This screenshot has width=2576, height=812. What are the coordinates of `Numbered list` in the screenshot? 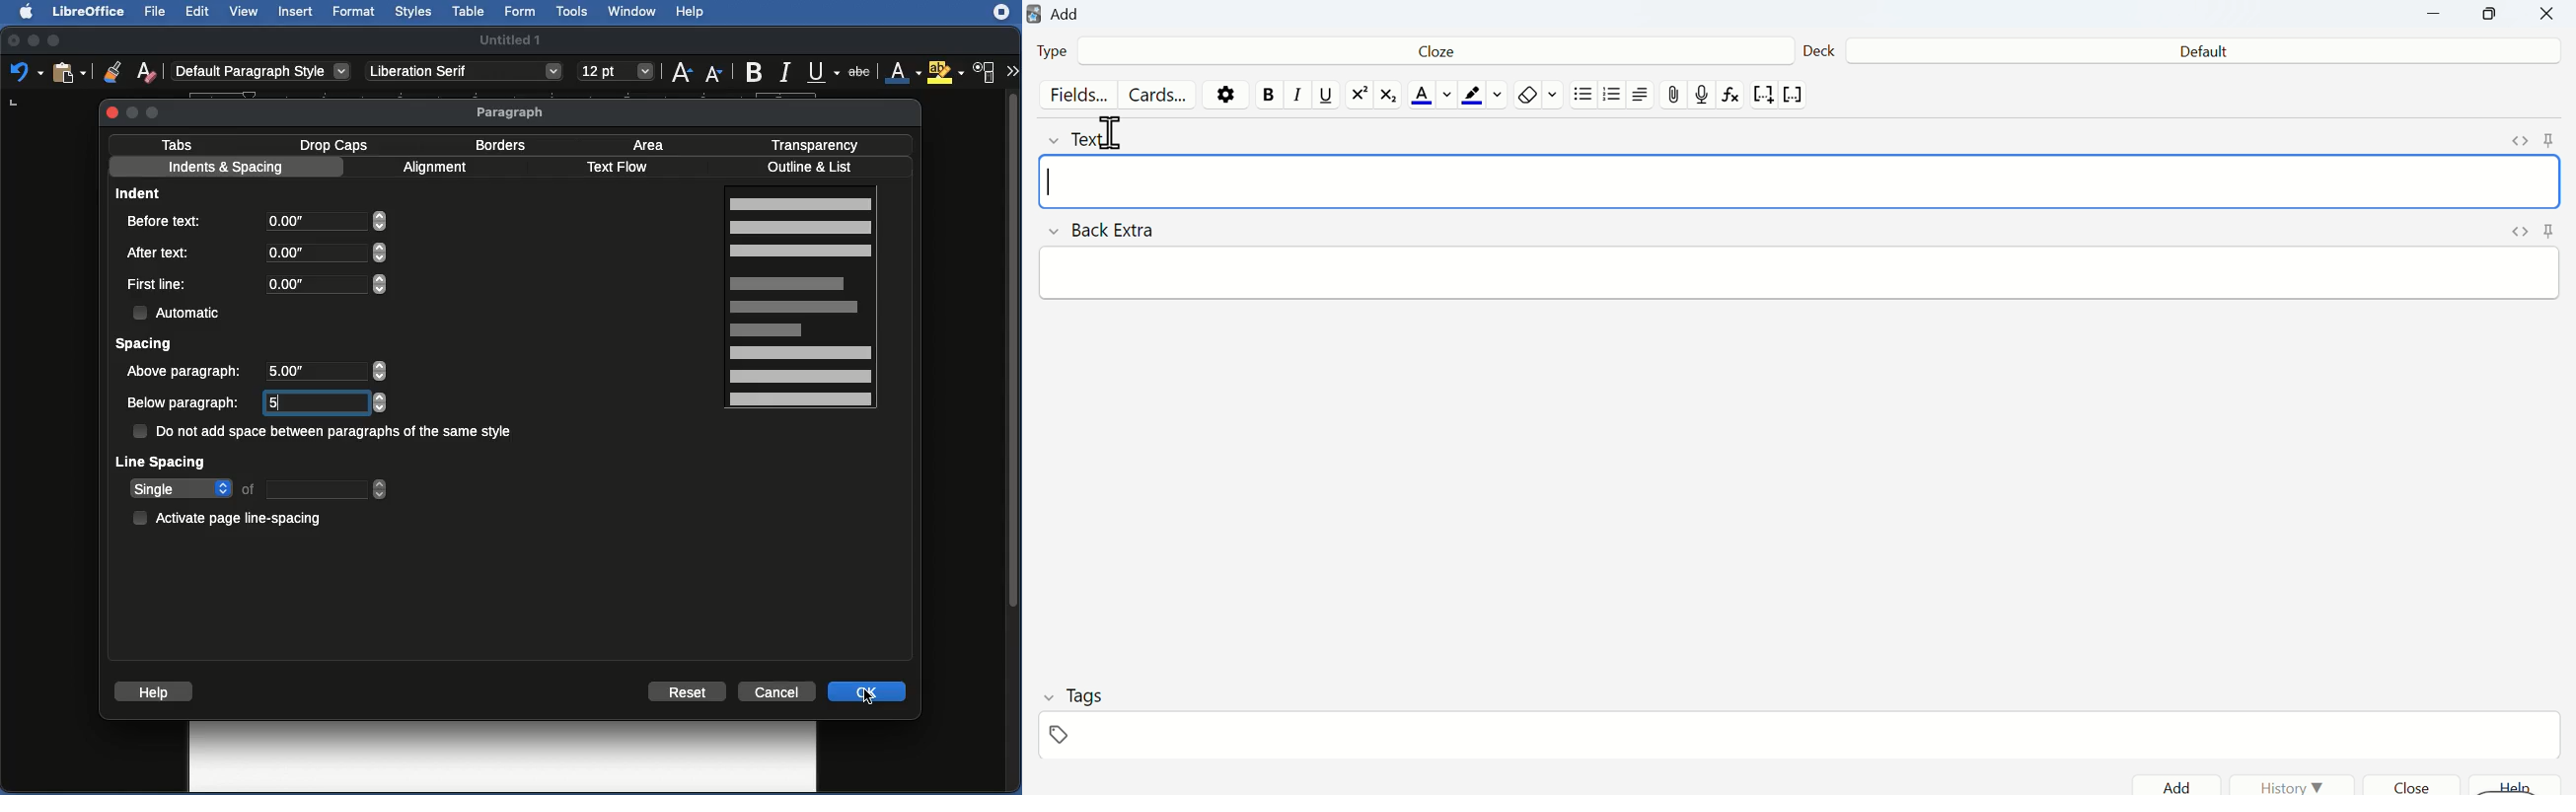 It's located at (1614, 97).